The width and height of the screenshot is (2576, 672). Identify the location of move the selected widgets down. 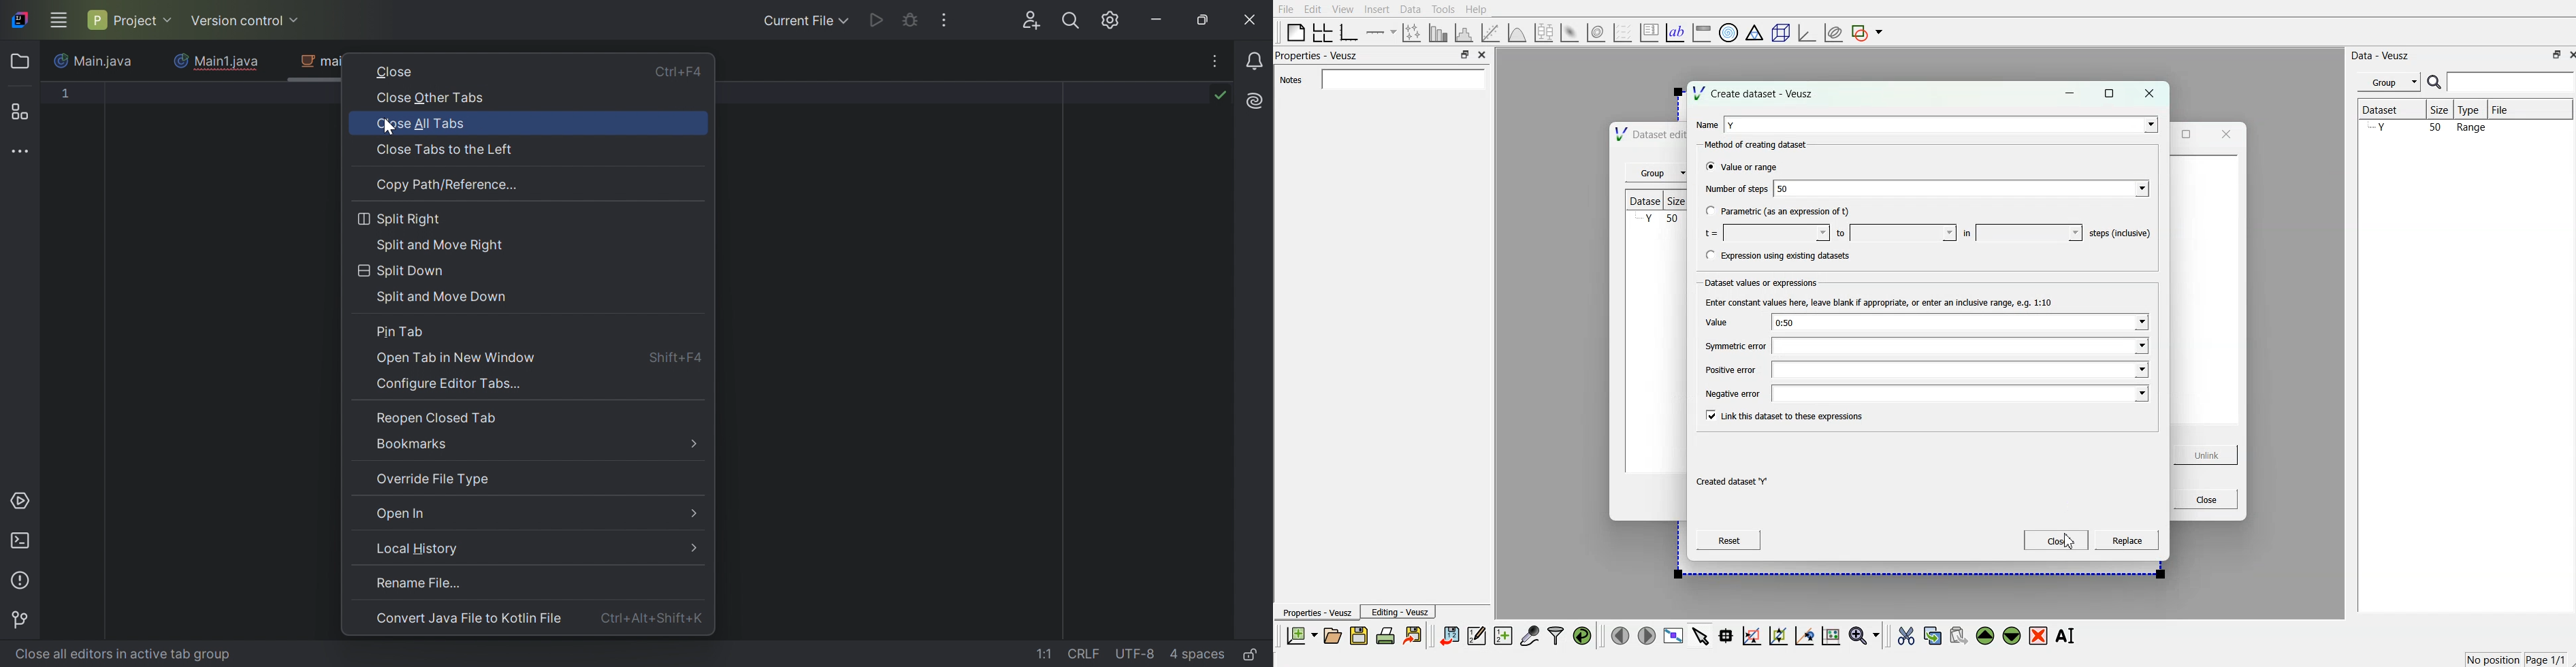
(2012, 636).